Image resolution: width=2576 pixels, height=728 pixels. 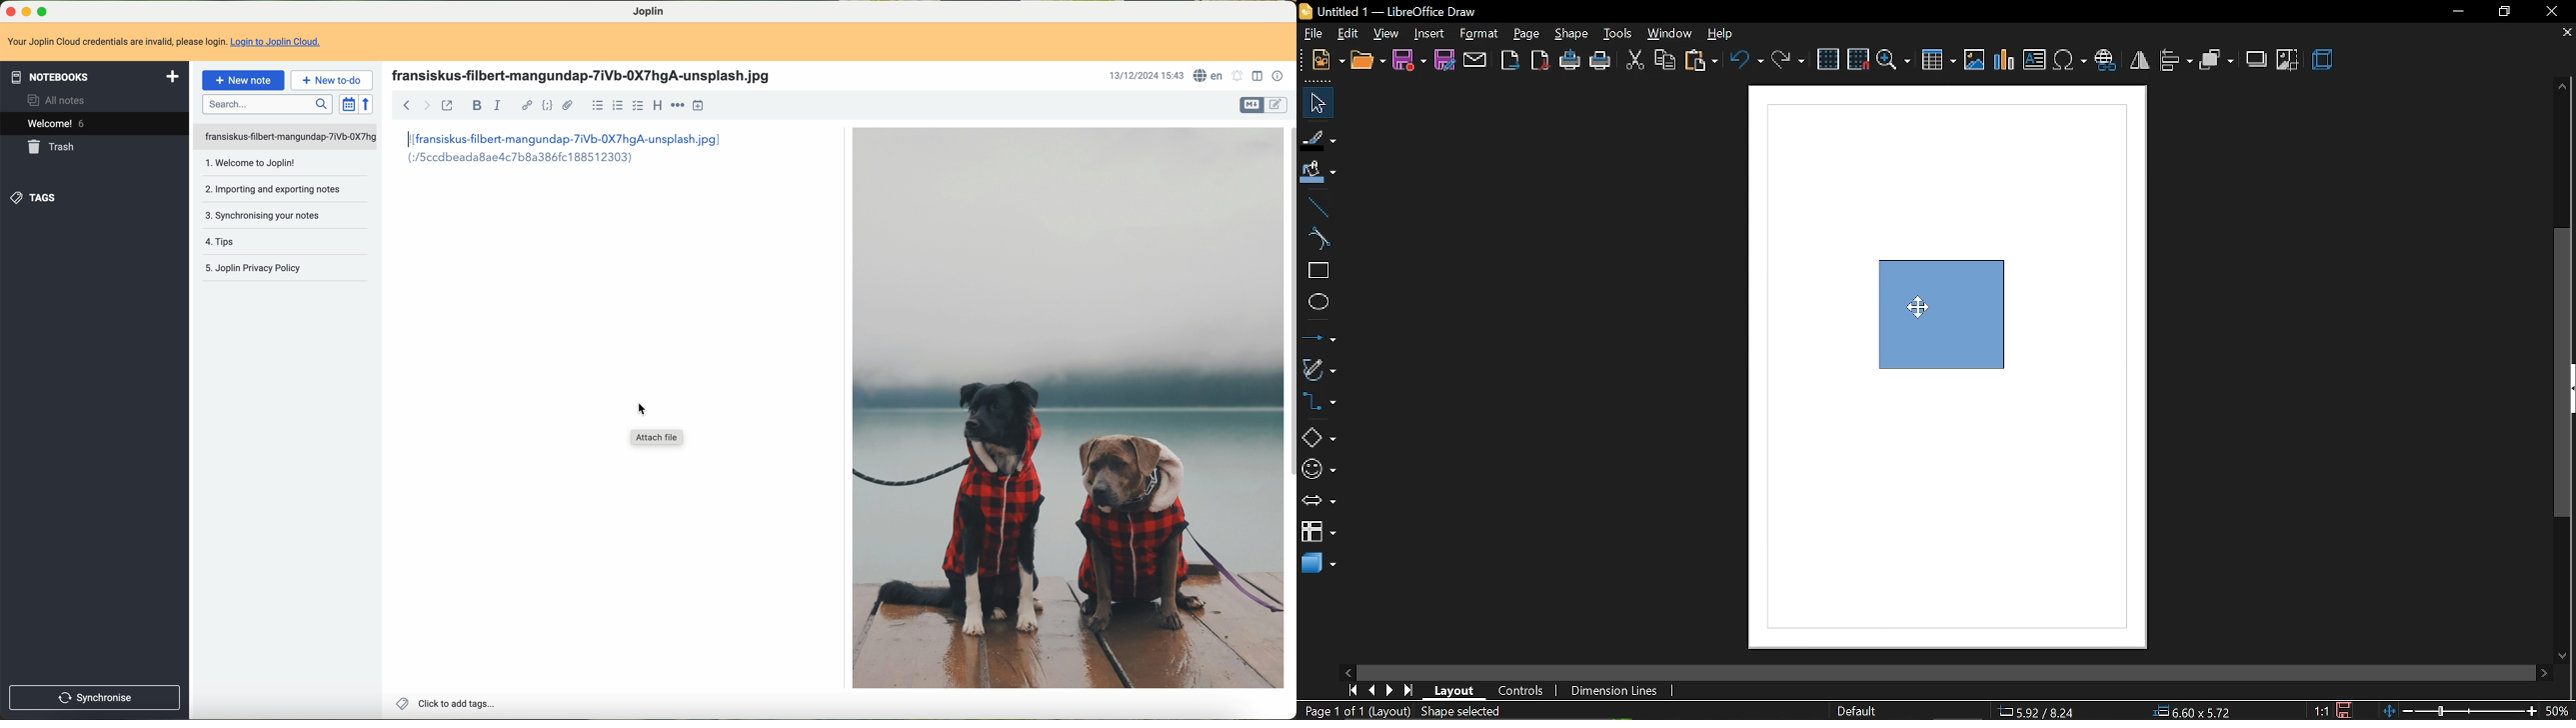 What do you see at coordinates (2561, 87) in the screenshot?
I see `Move up` at bounding box center [2561, 87].